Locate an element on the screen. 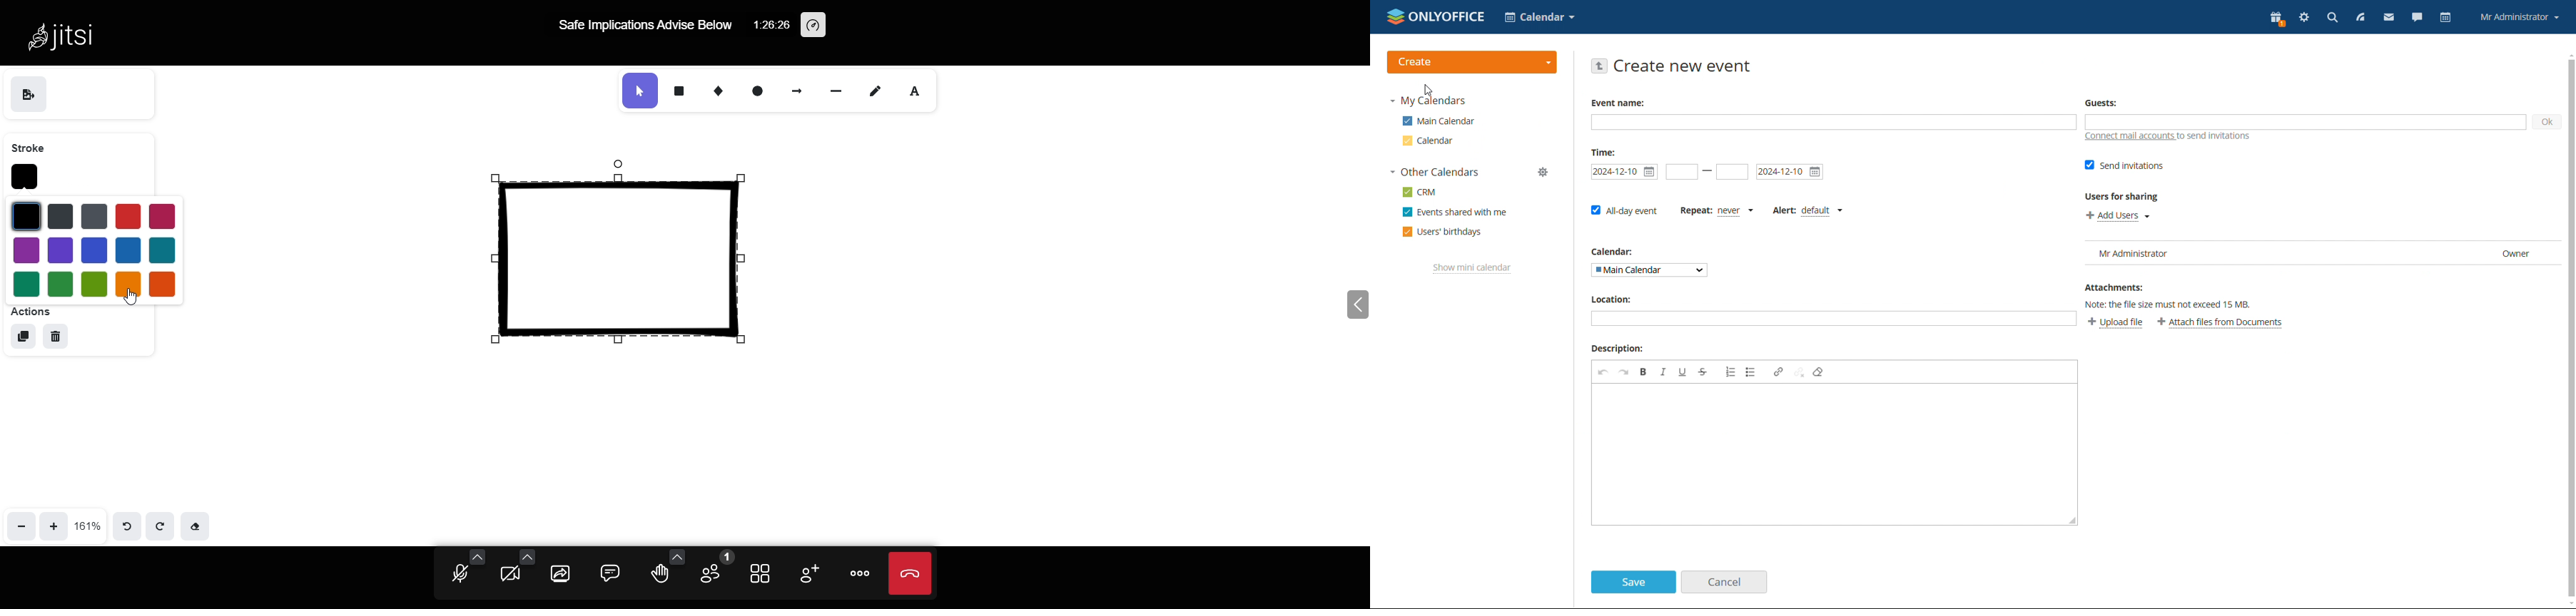 The height and width of the screenshot is (616, 2576). calendar is located at coordinates (1428, 142).